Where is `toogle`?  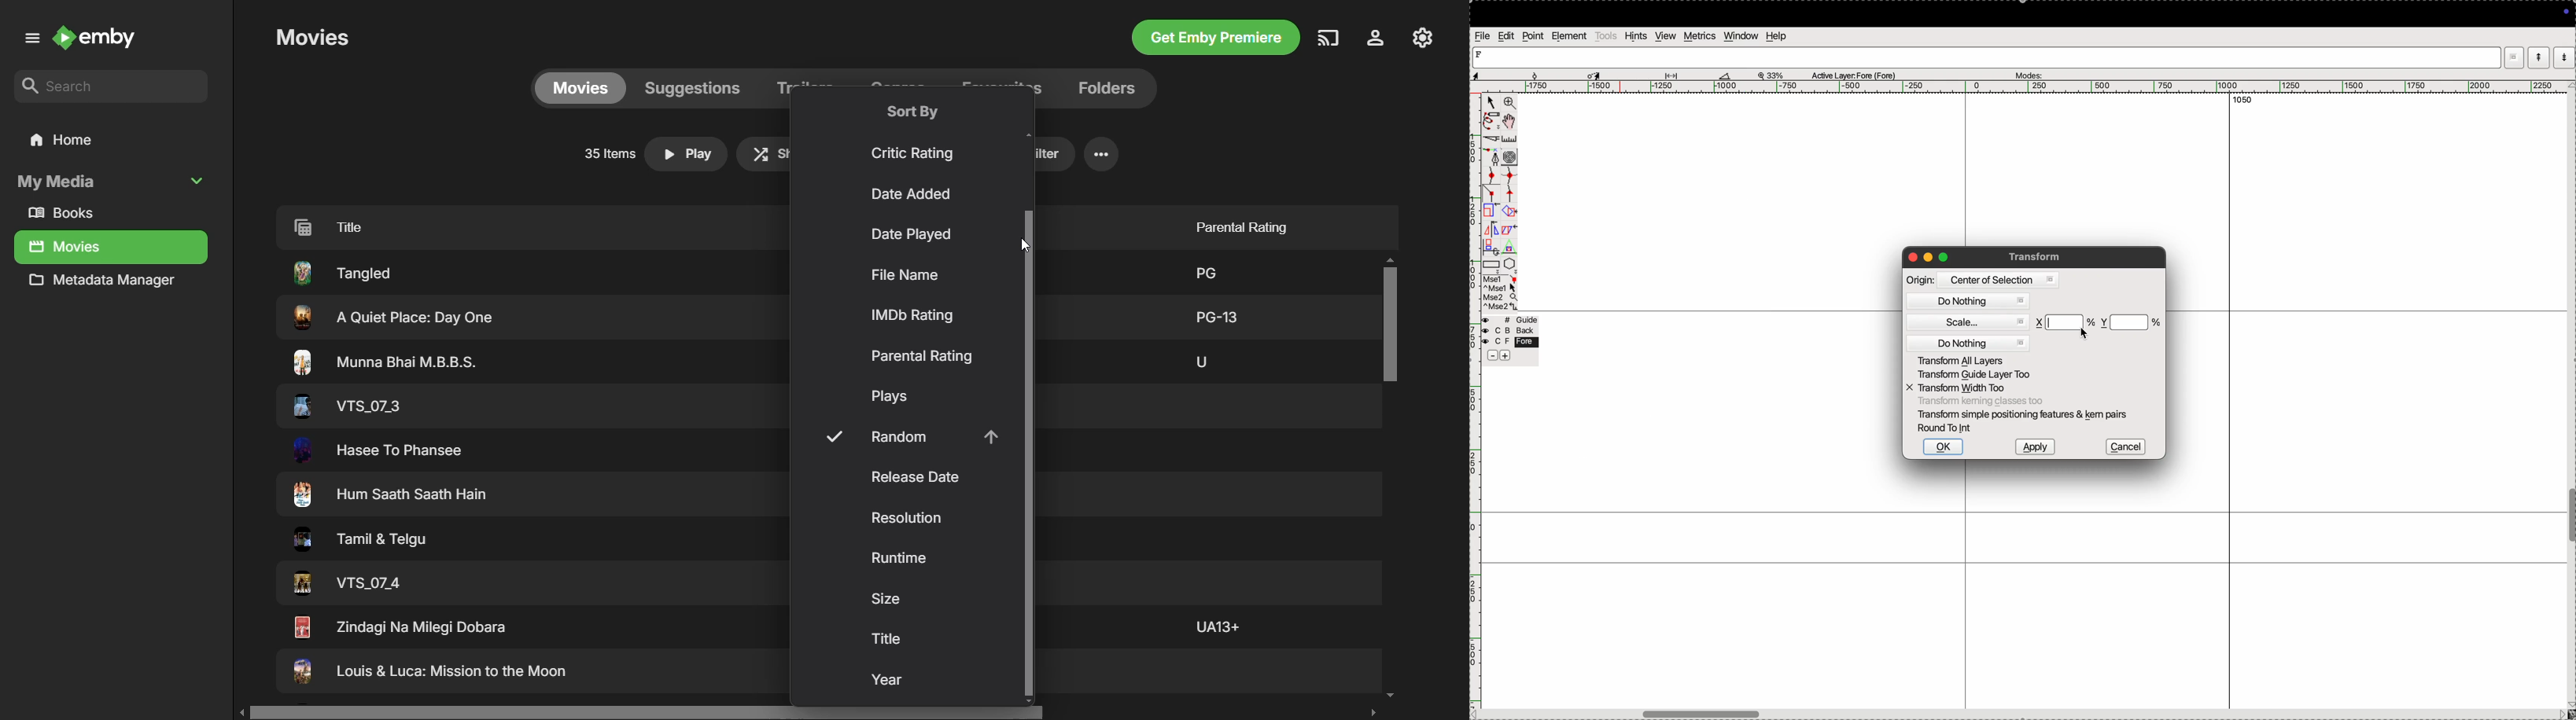
toogle is located at coordinates (1721, 712).